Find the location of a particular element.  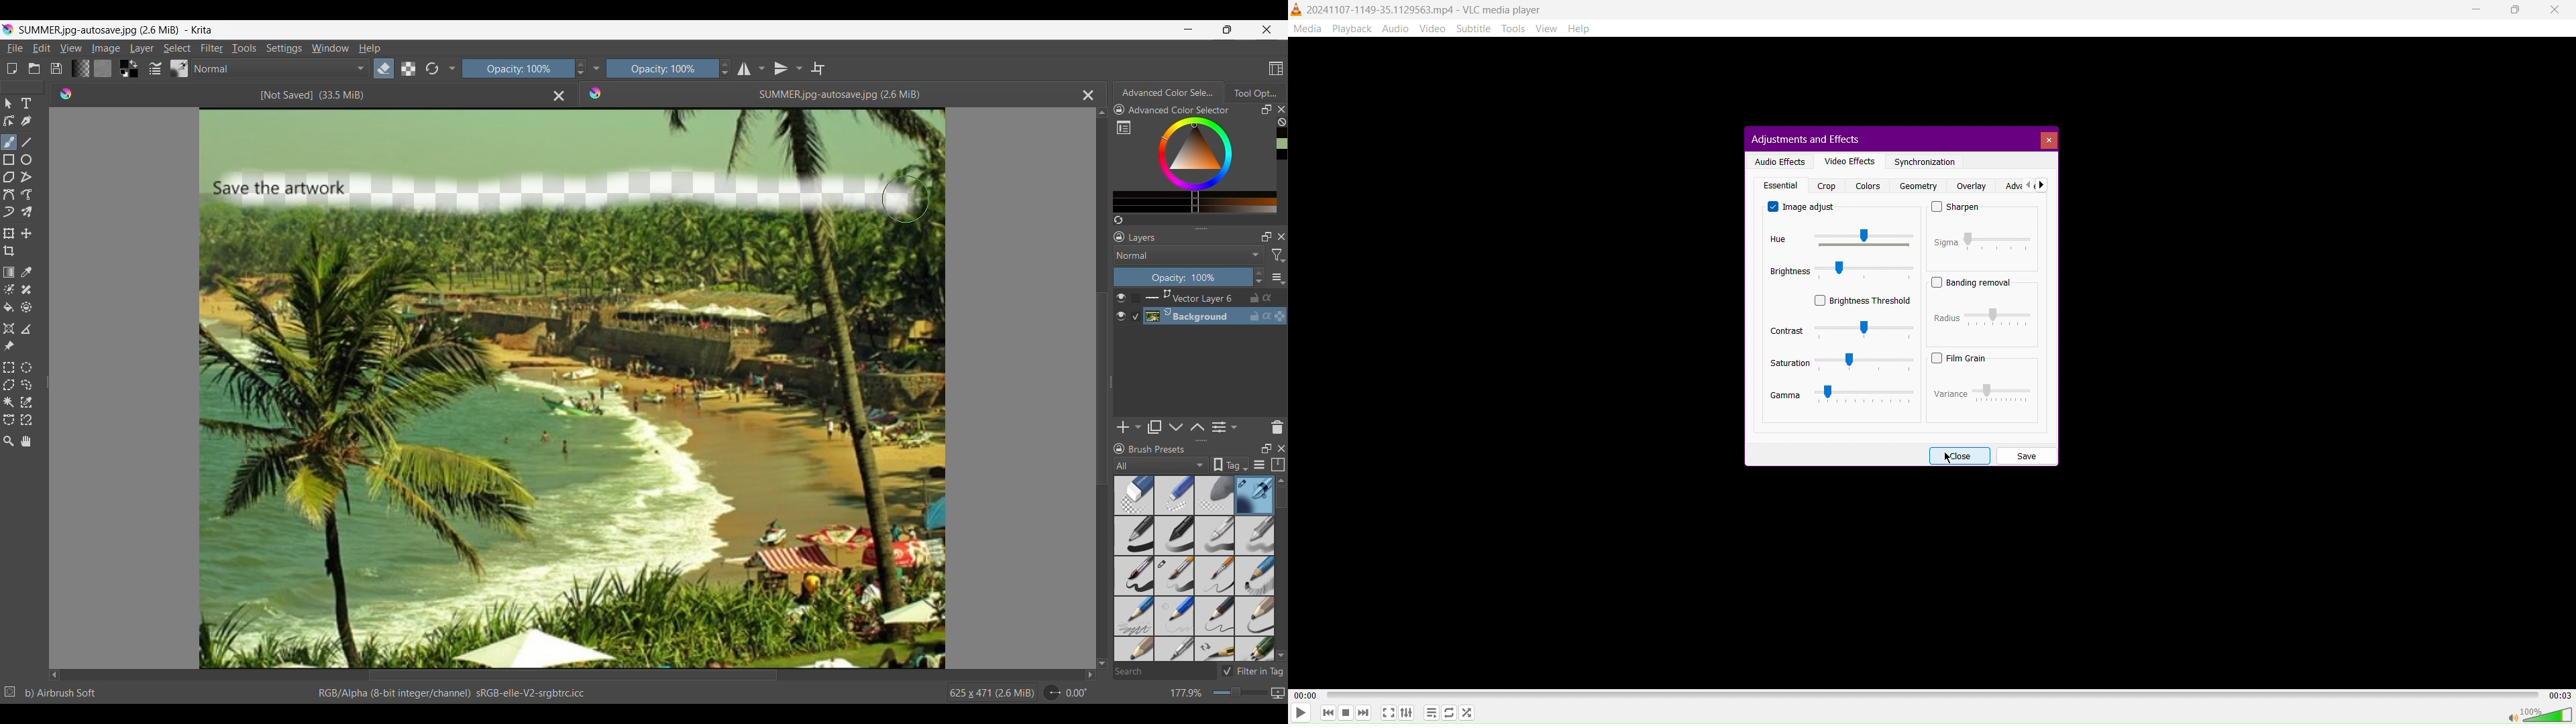

Select is located at coordinates (177, 48).